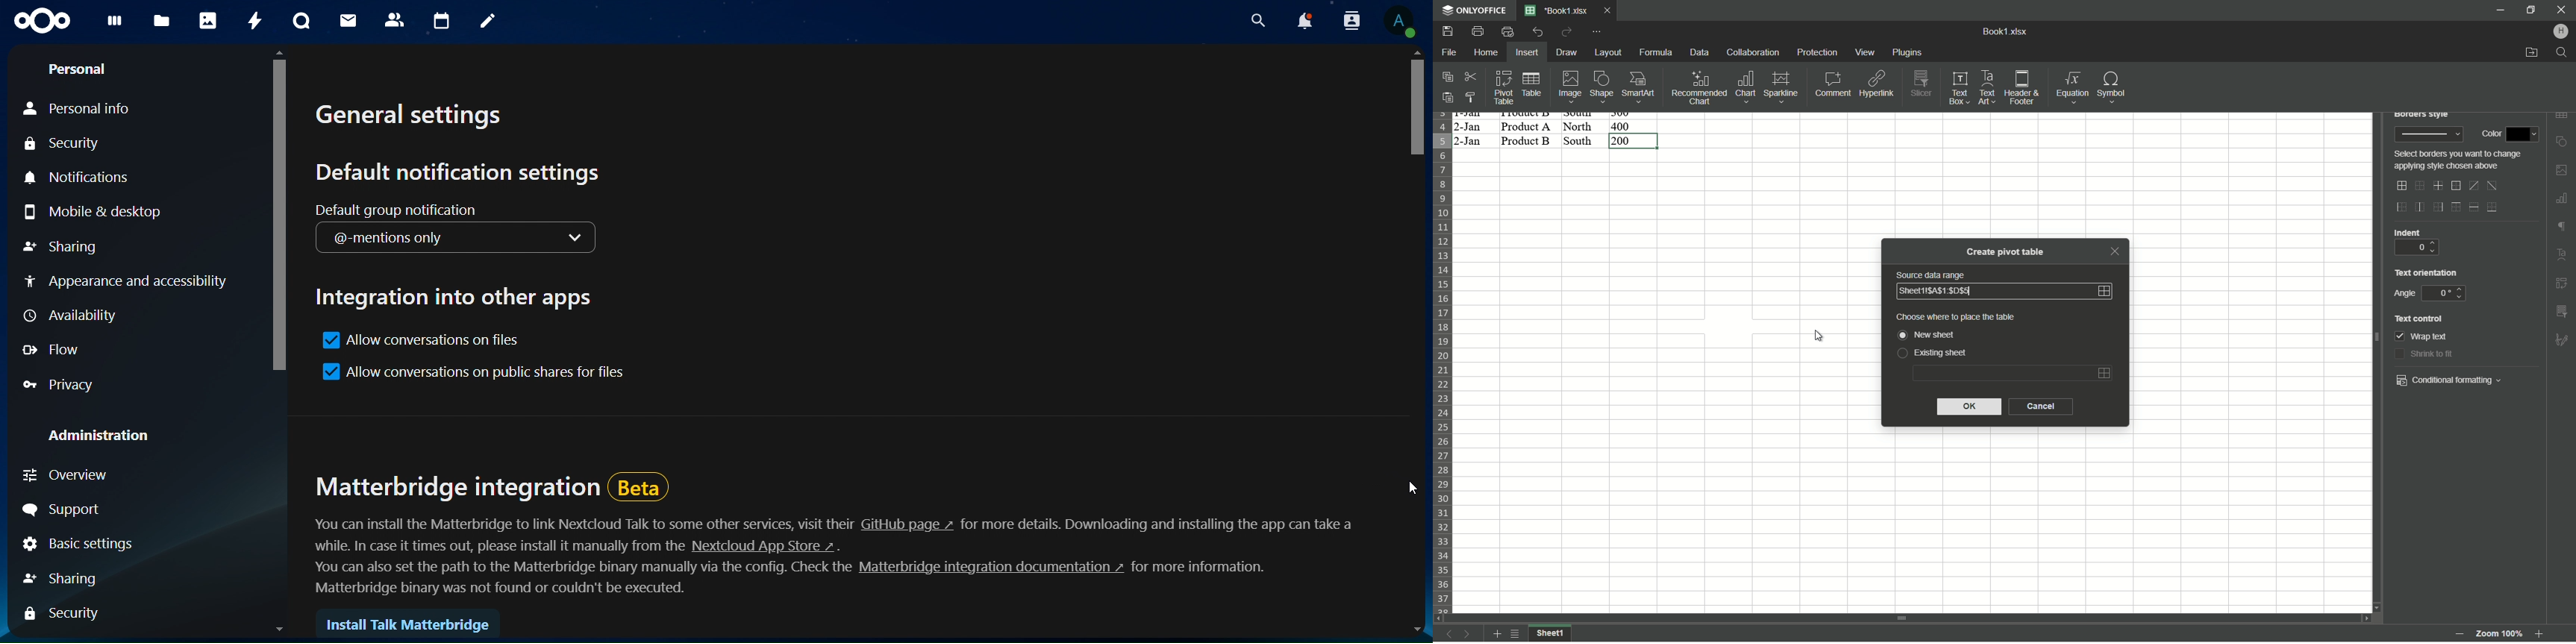  Describe the element at coordinates (1903, 617) in the screenshot. I see `scroll bar` at that location.